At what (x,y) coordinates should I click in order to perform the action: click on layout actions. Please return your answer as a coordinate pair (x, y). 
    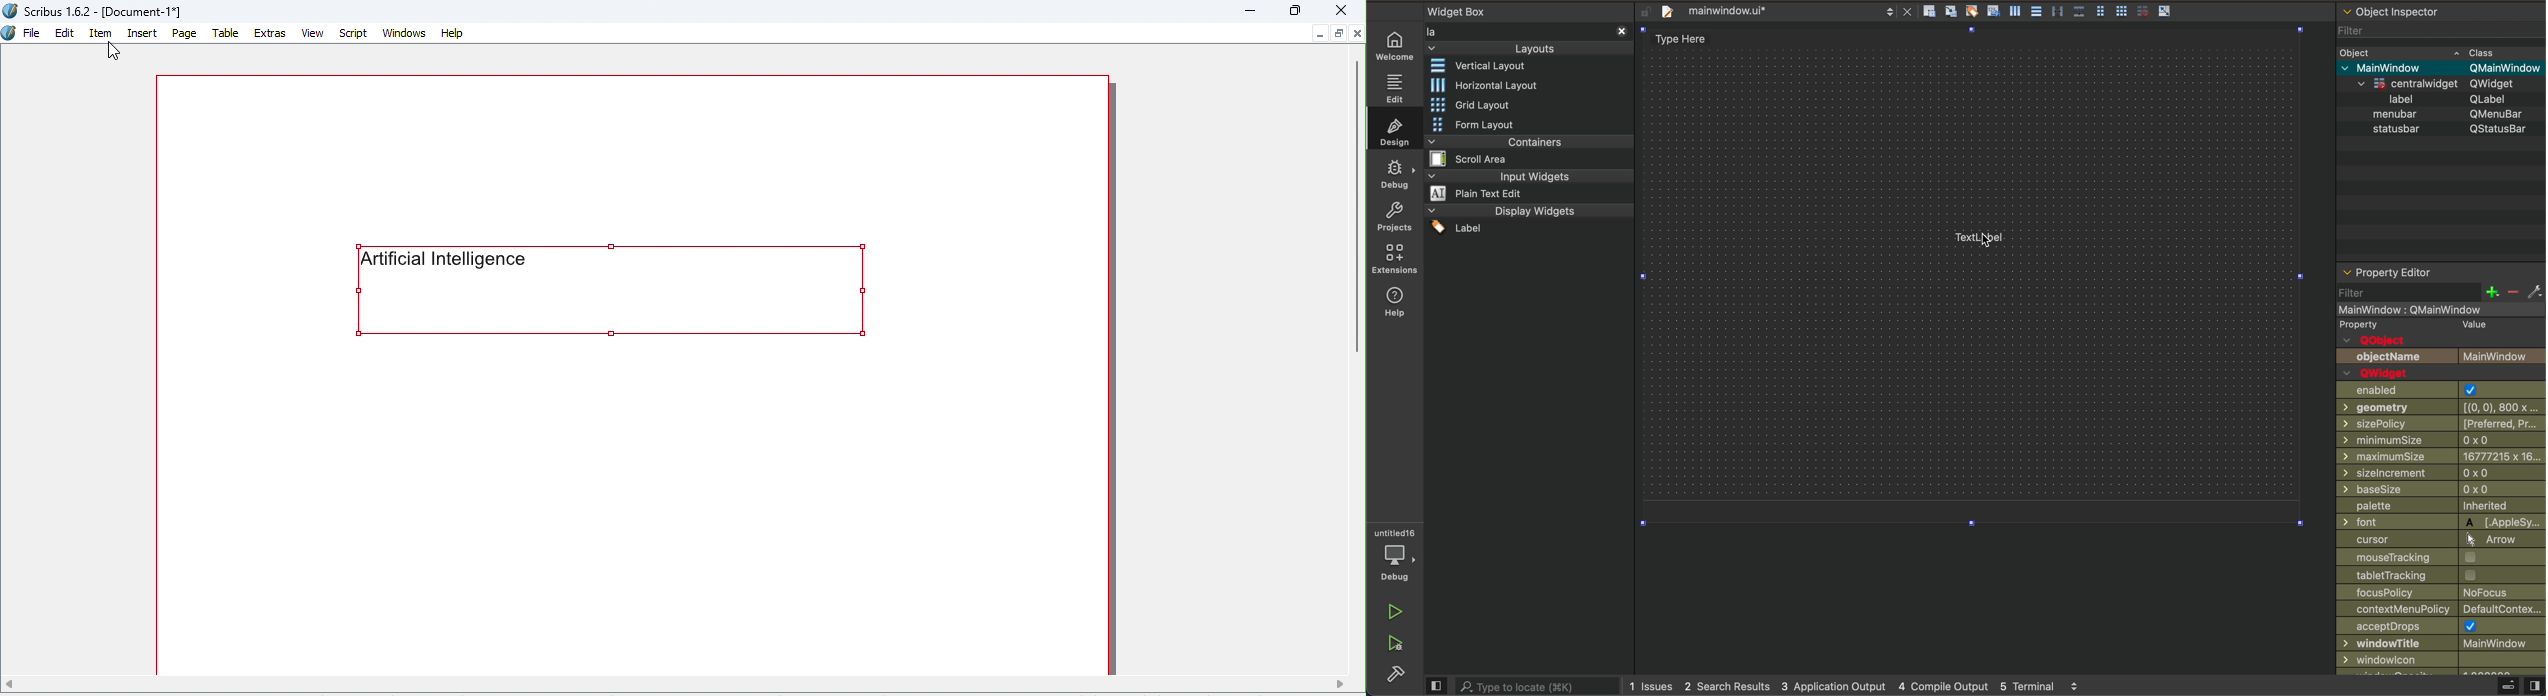
    Looking at the image, I should click on (2057, 11).